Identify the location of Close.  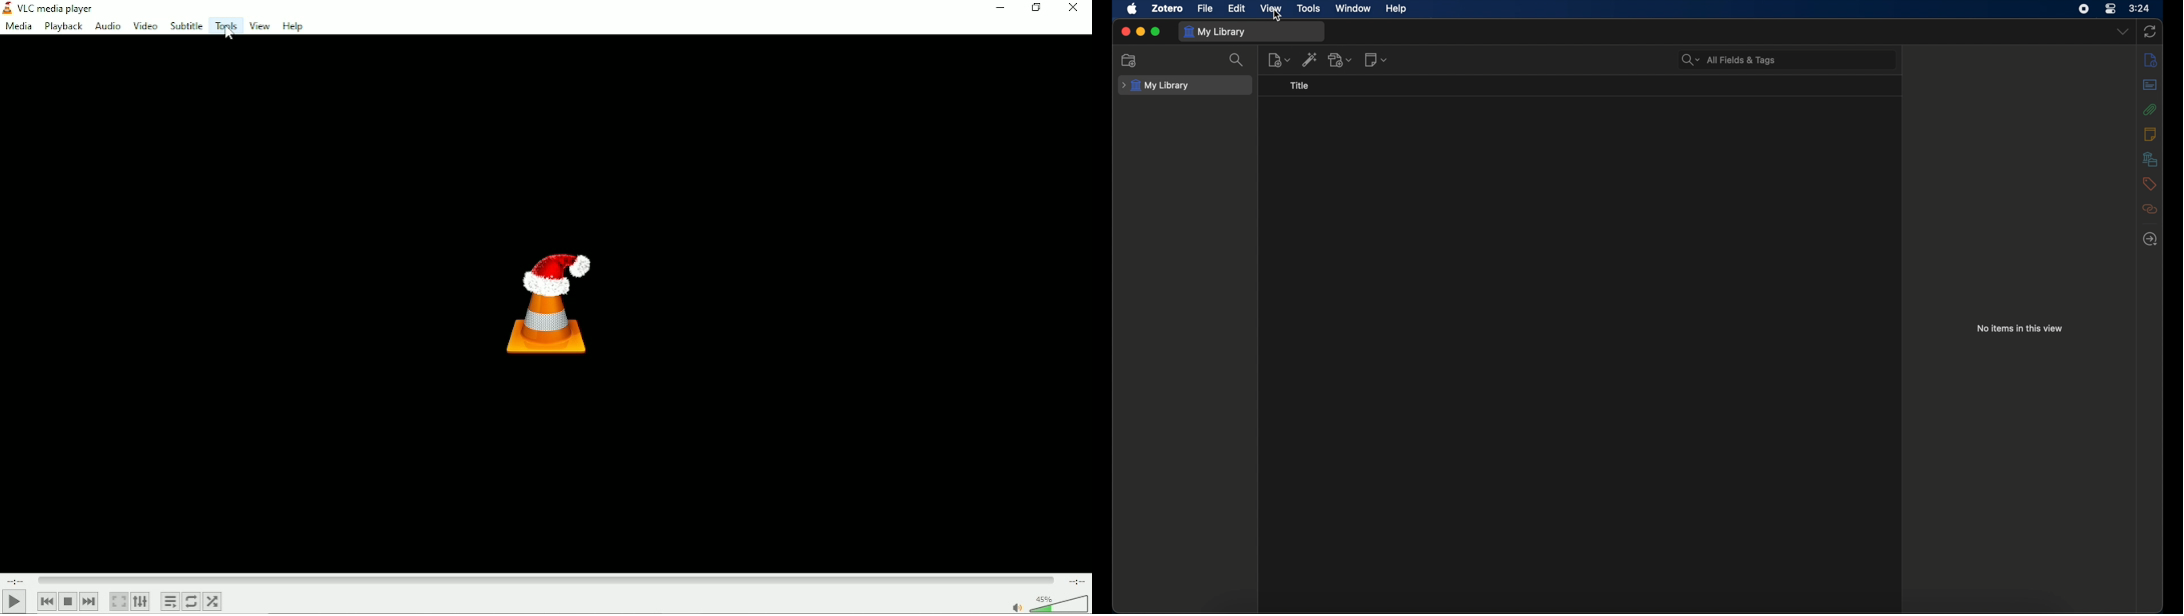
(1075, 8).